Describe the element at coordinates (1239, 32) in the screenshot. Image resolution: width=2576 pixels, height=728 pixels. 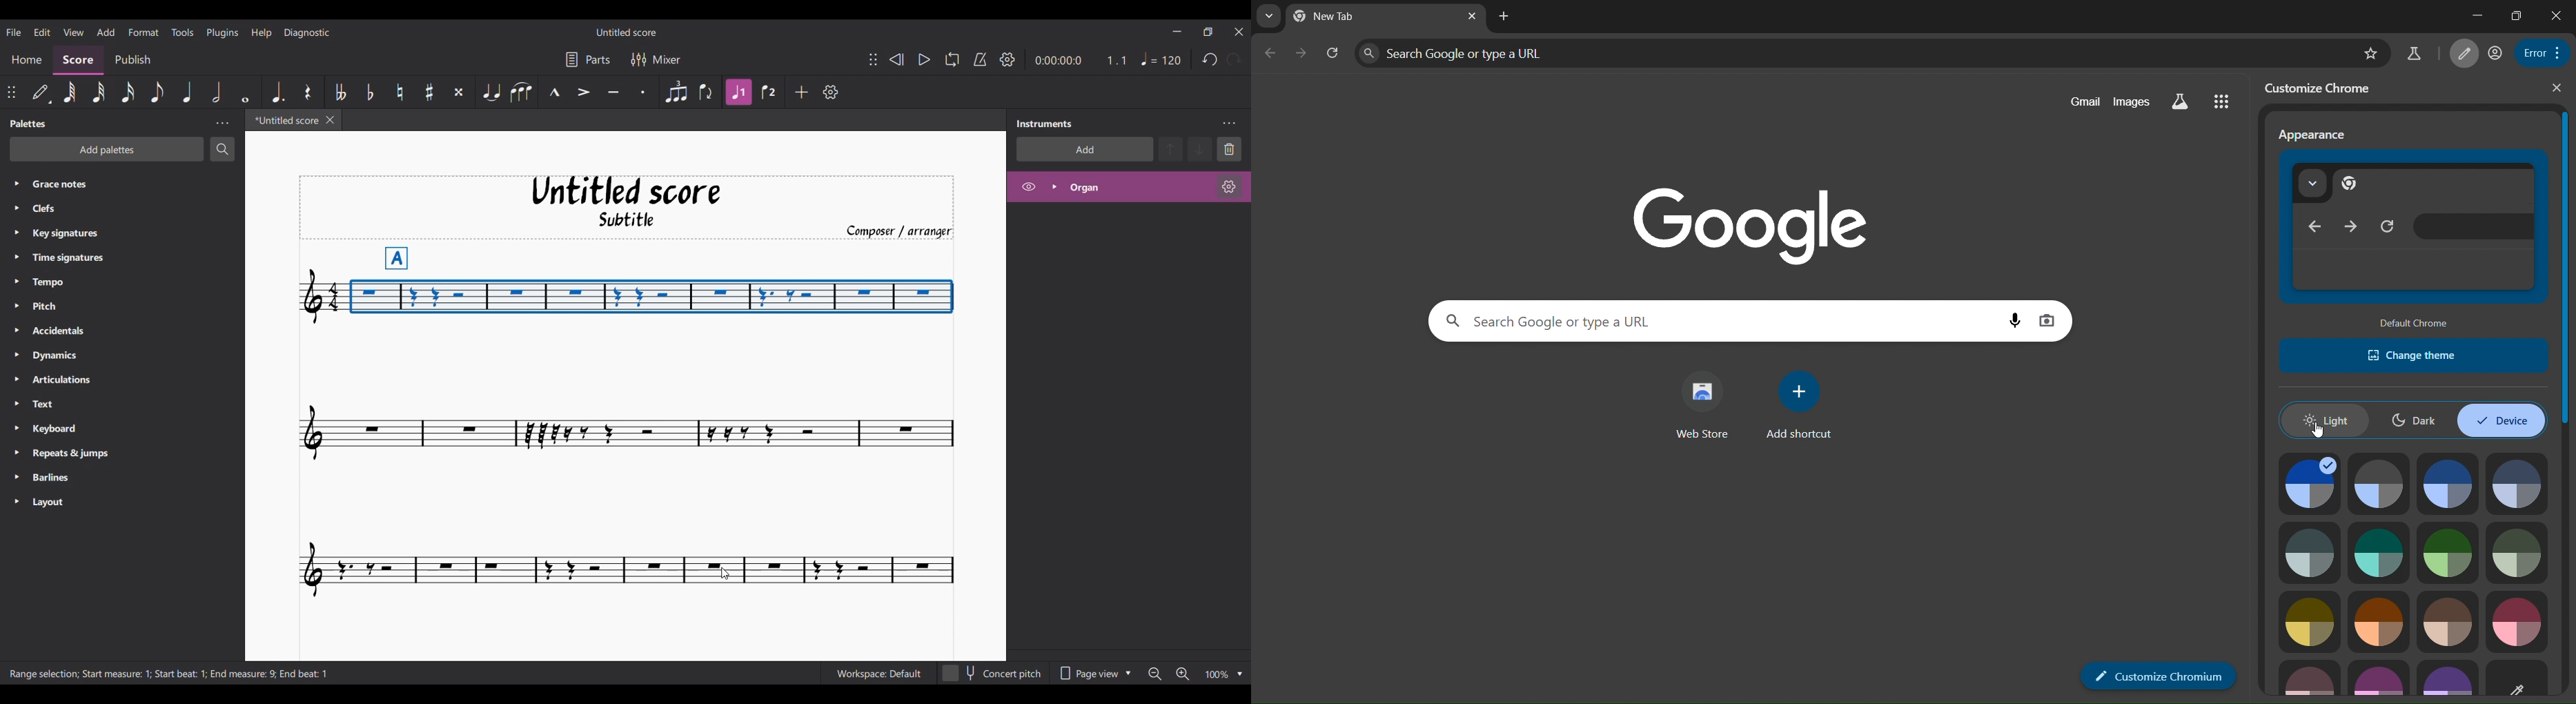
I see `Close interface` at that location.